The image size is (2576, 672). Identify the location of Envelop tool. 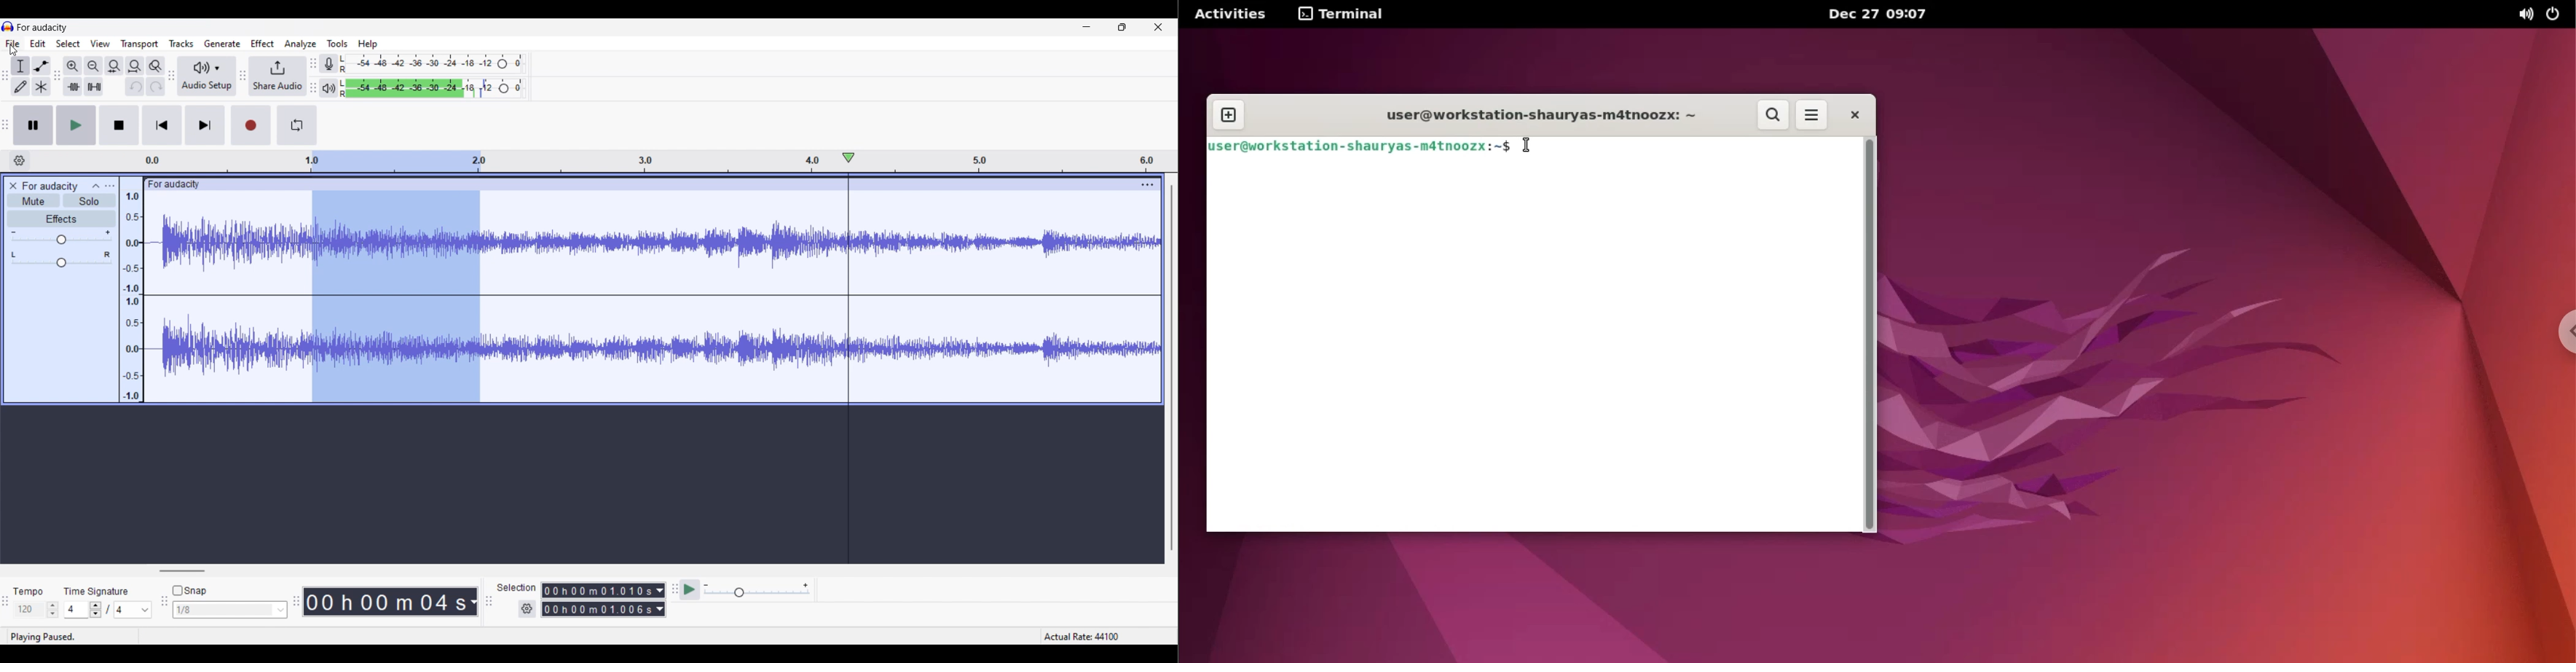
(42, 66).